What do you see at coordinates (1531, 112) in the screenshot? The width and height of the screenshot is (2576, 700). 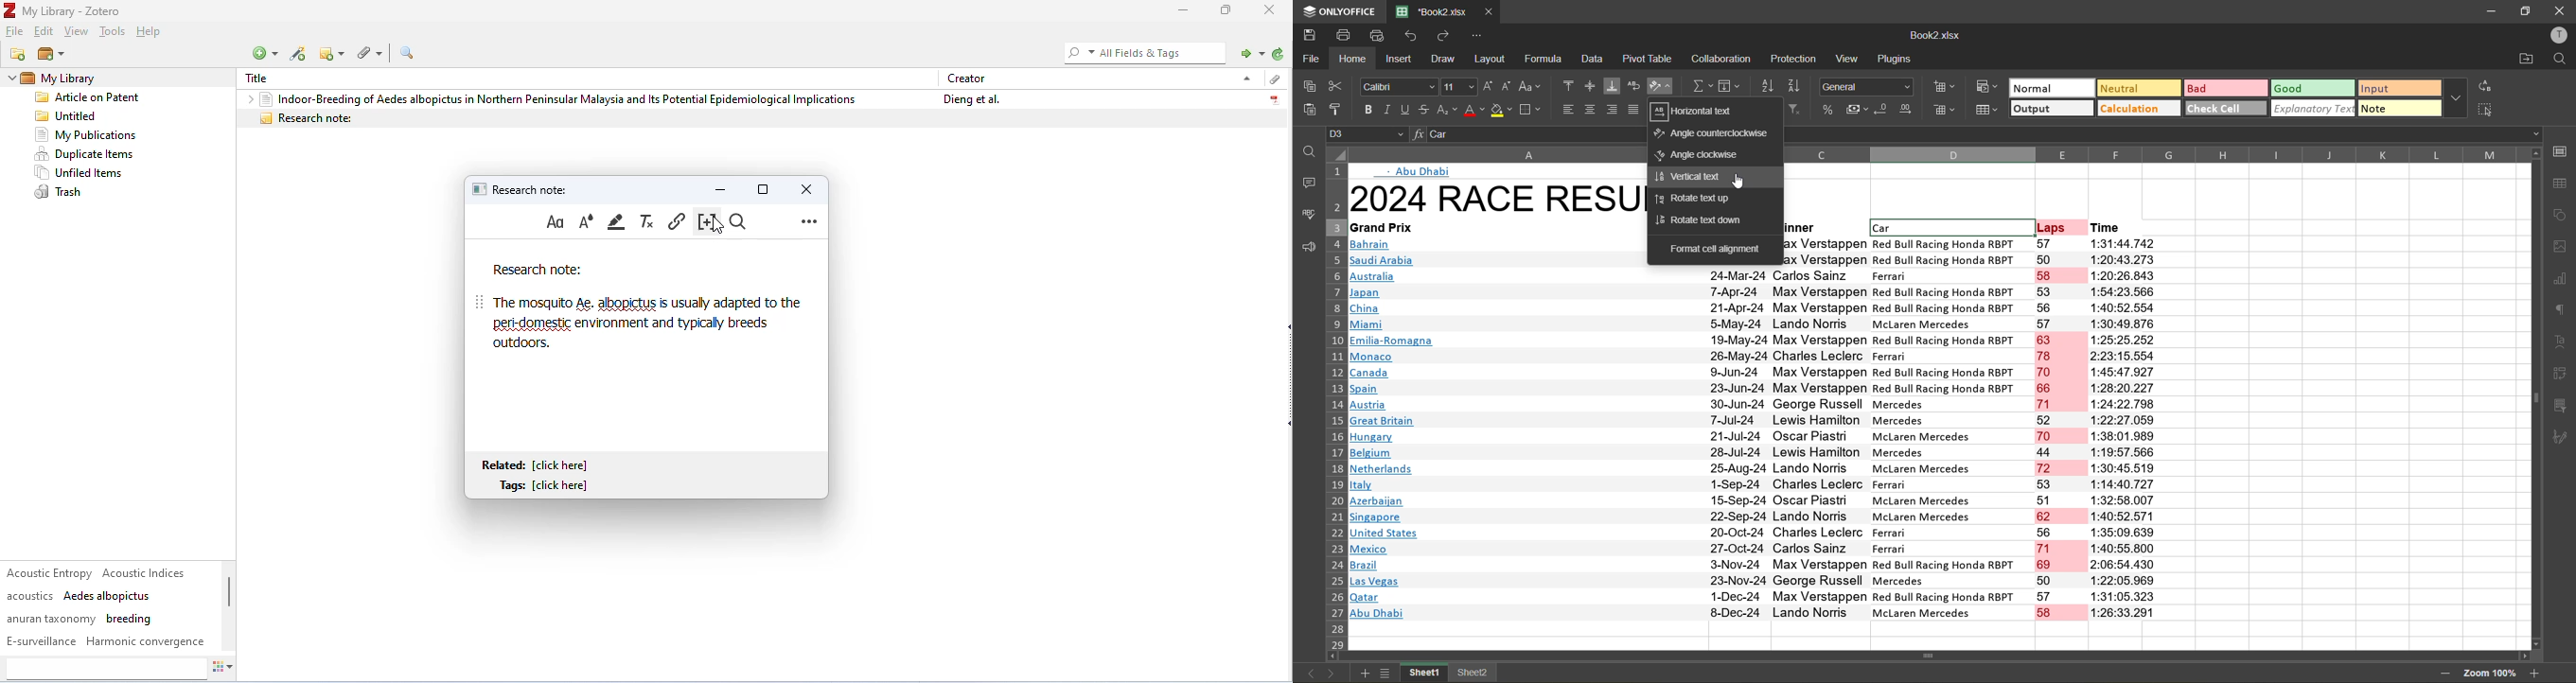 I see `borders` at bounding box center [1531, 112].